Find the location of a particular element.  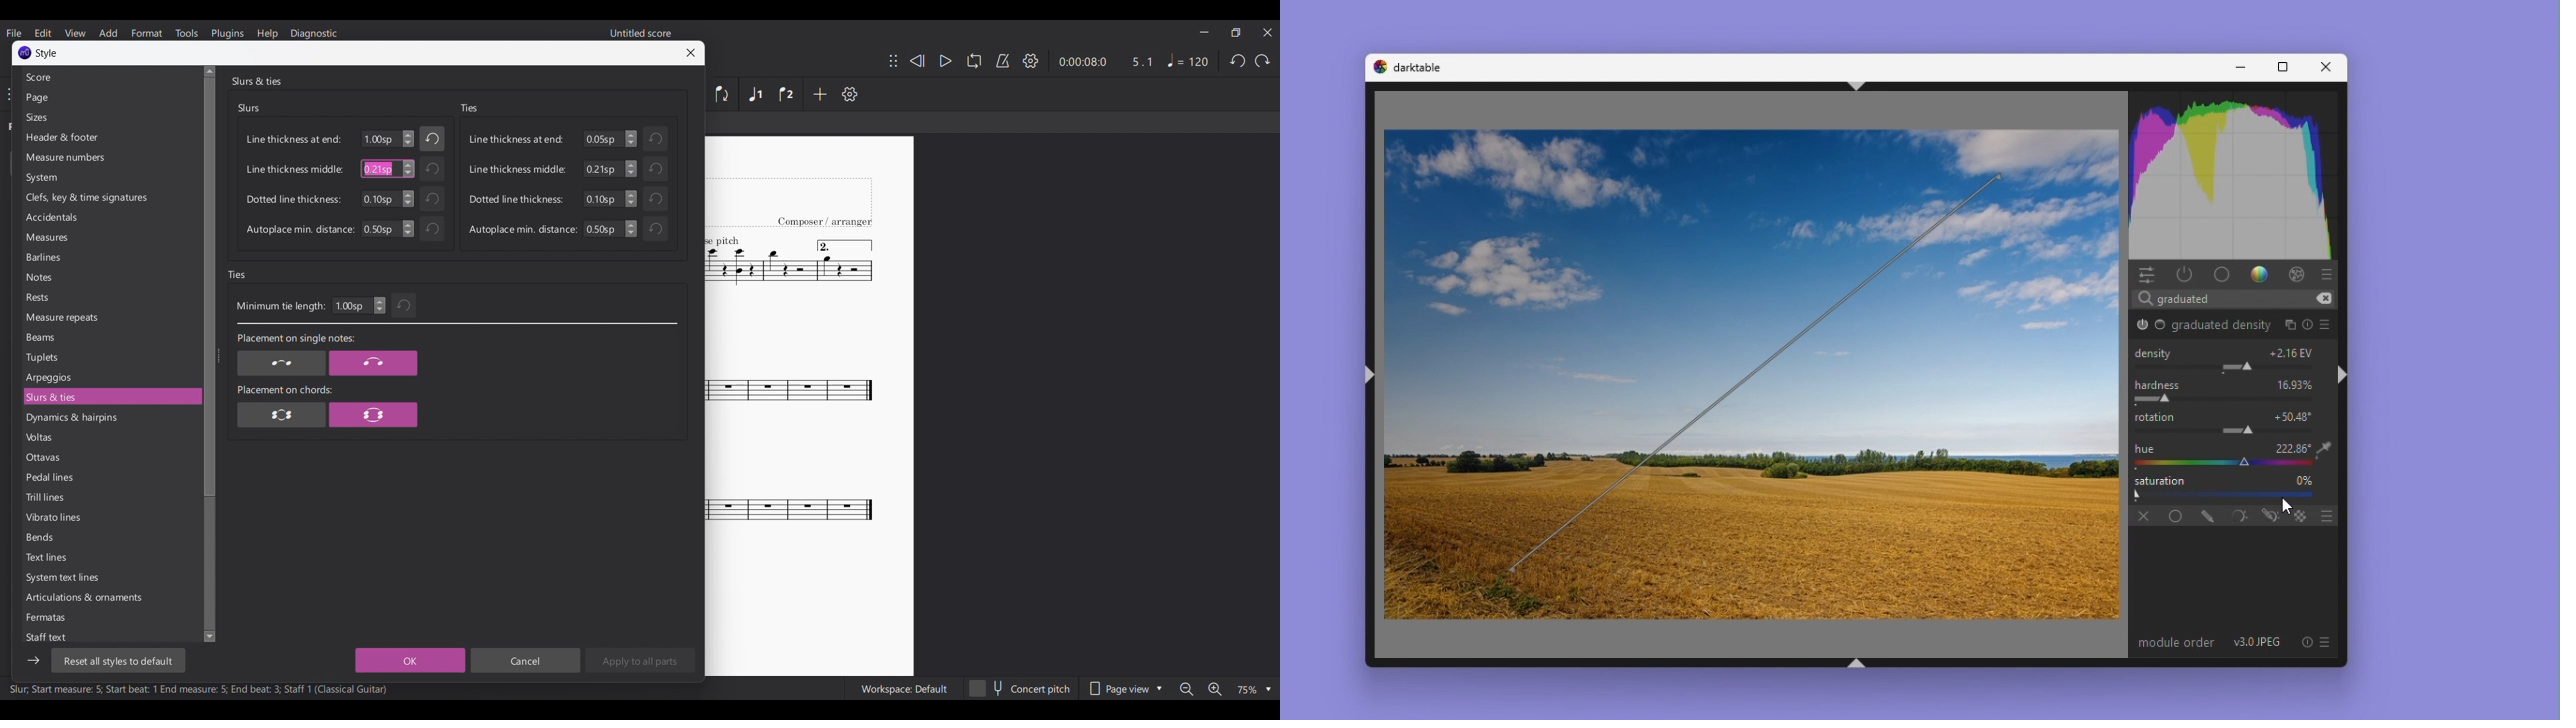

graduated density is located at coordinates (2142, 324).